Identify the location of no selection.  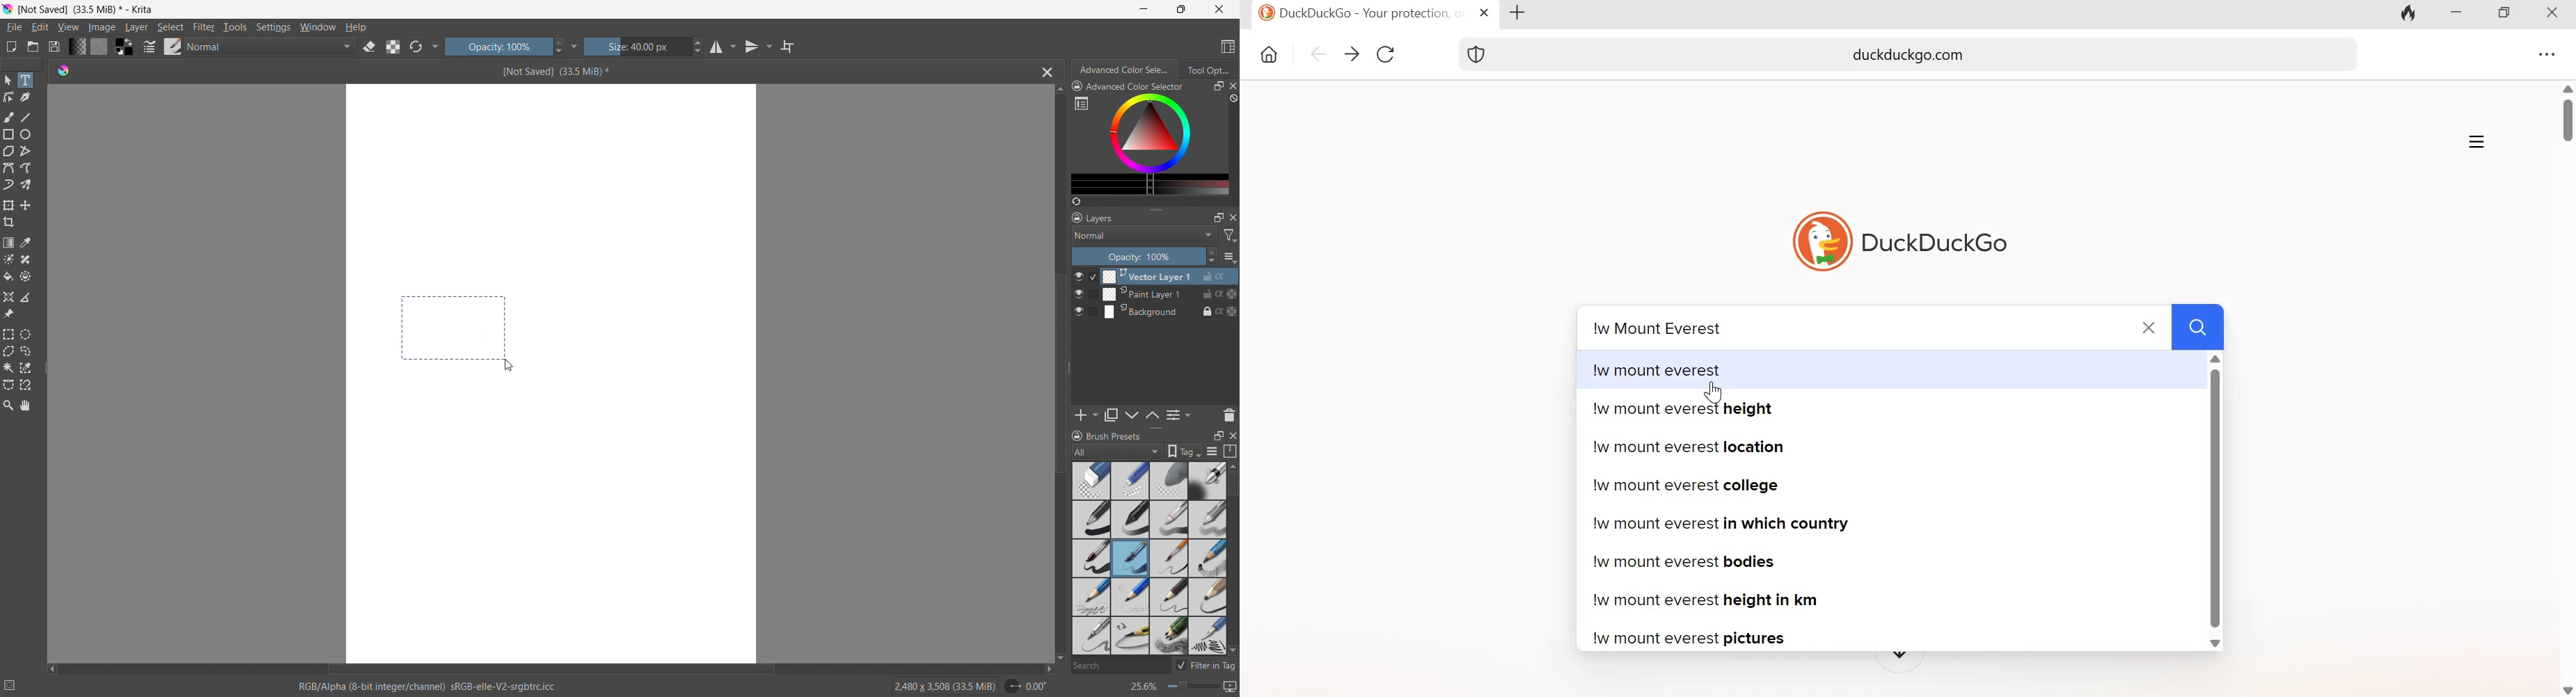
(15, 683).